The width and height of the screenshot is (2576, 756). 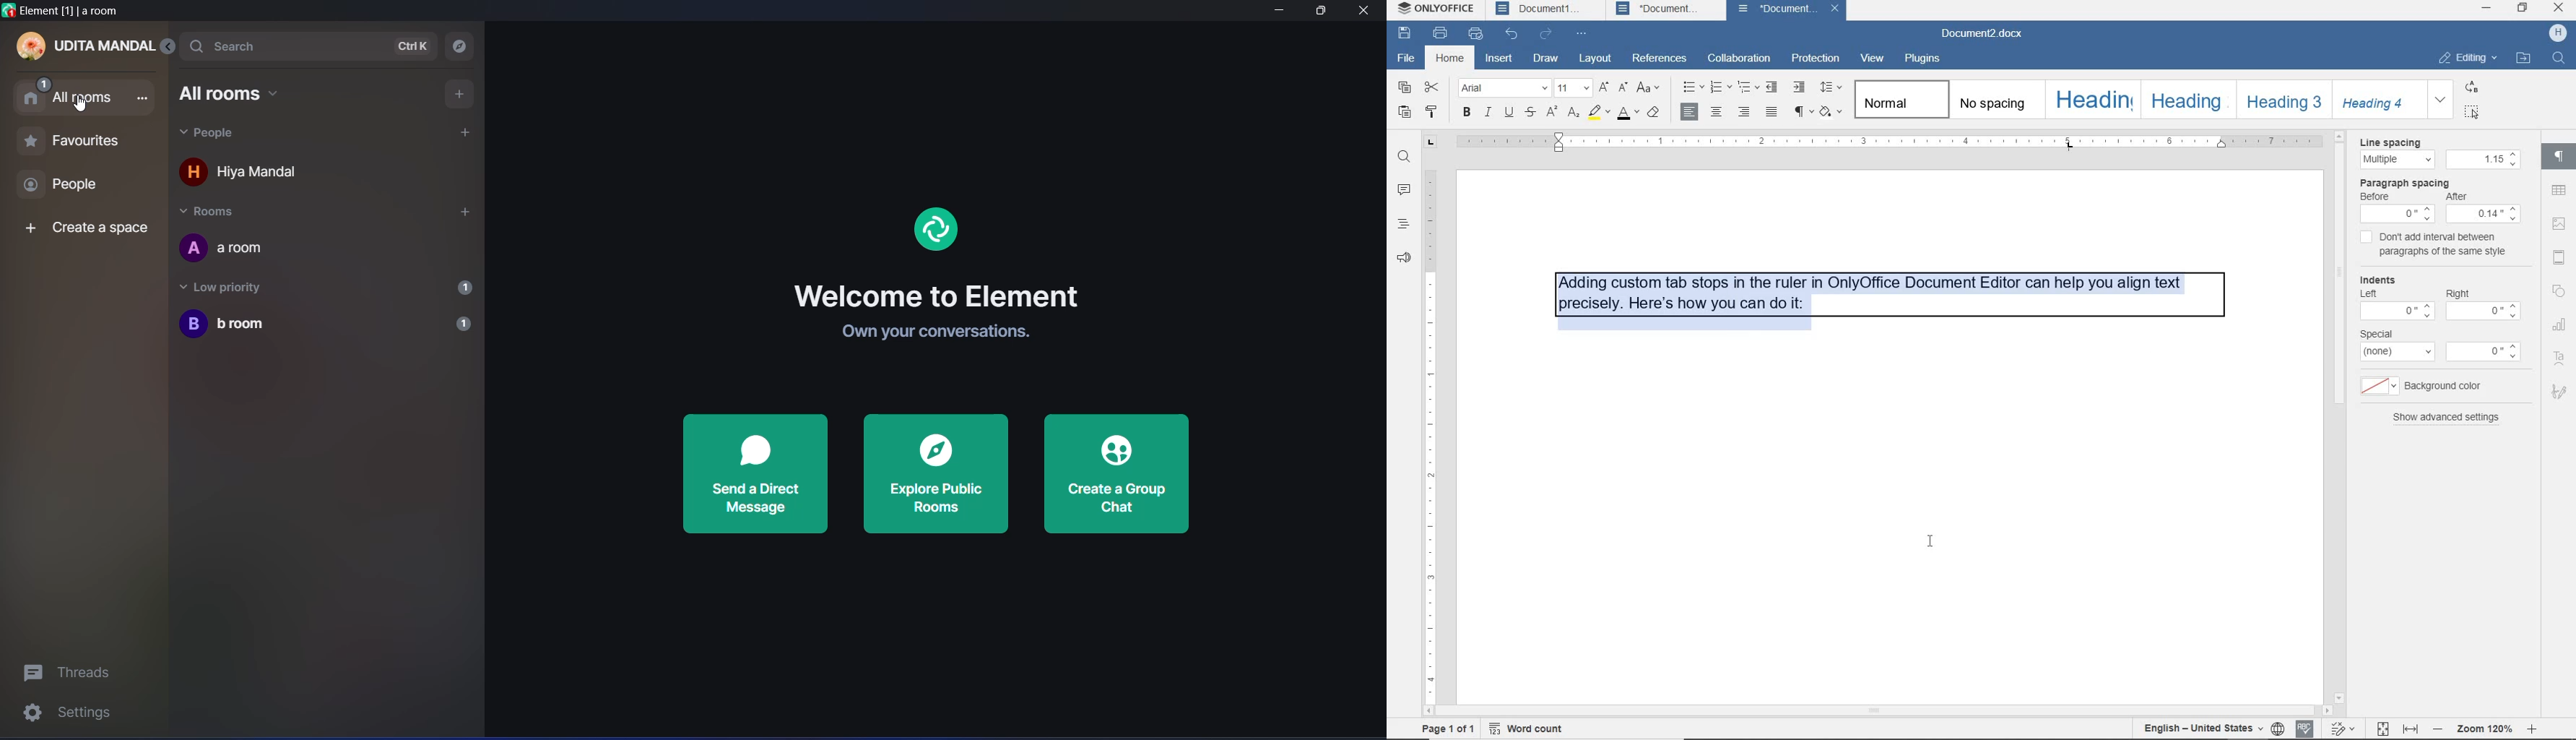 I want to click on Welcome to Element Own your conversations., so click(x=948, y=309).